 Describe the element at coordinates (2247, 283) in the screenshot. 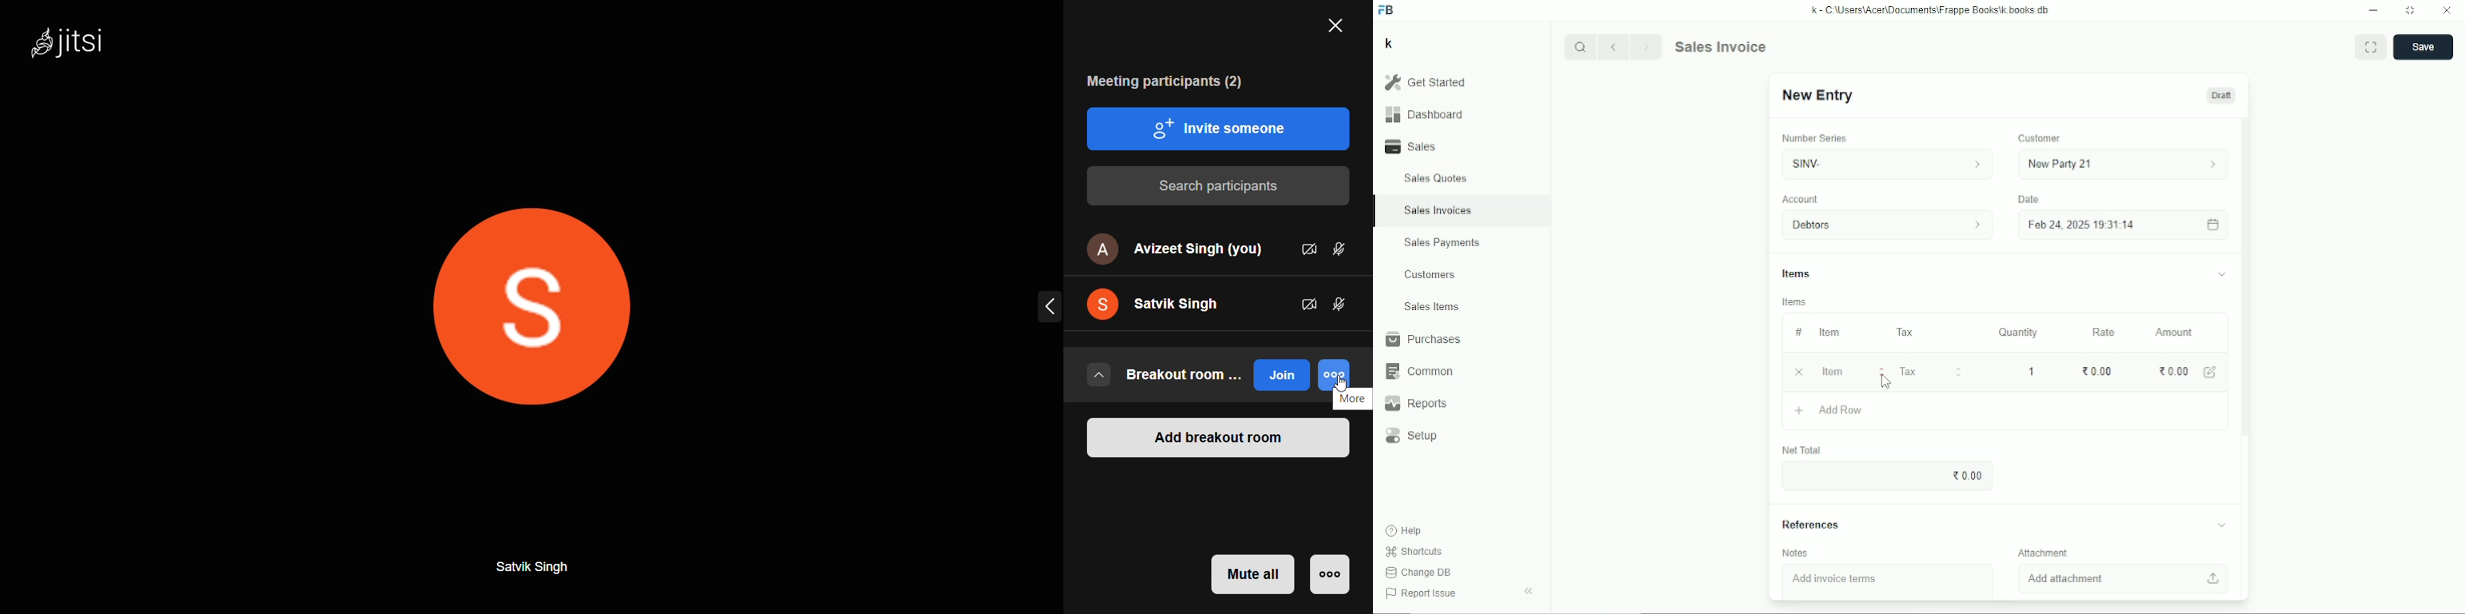

I see `Vertical scrollbar` at that location.